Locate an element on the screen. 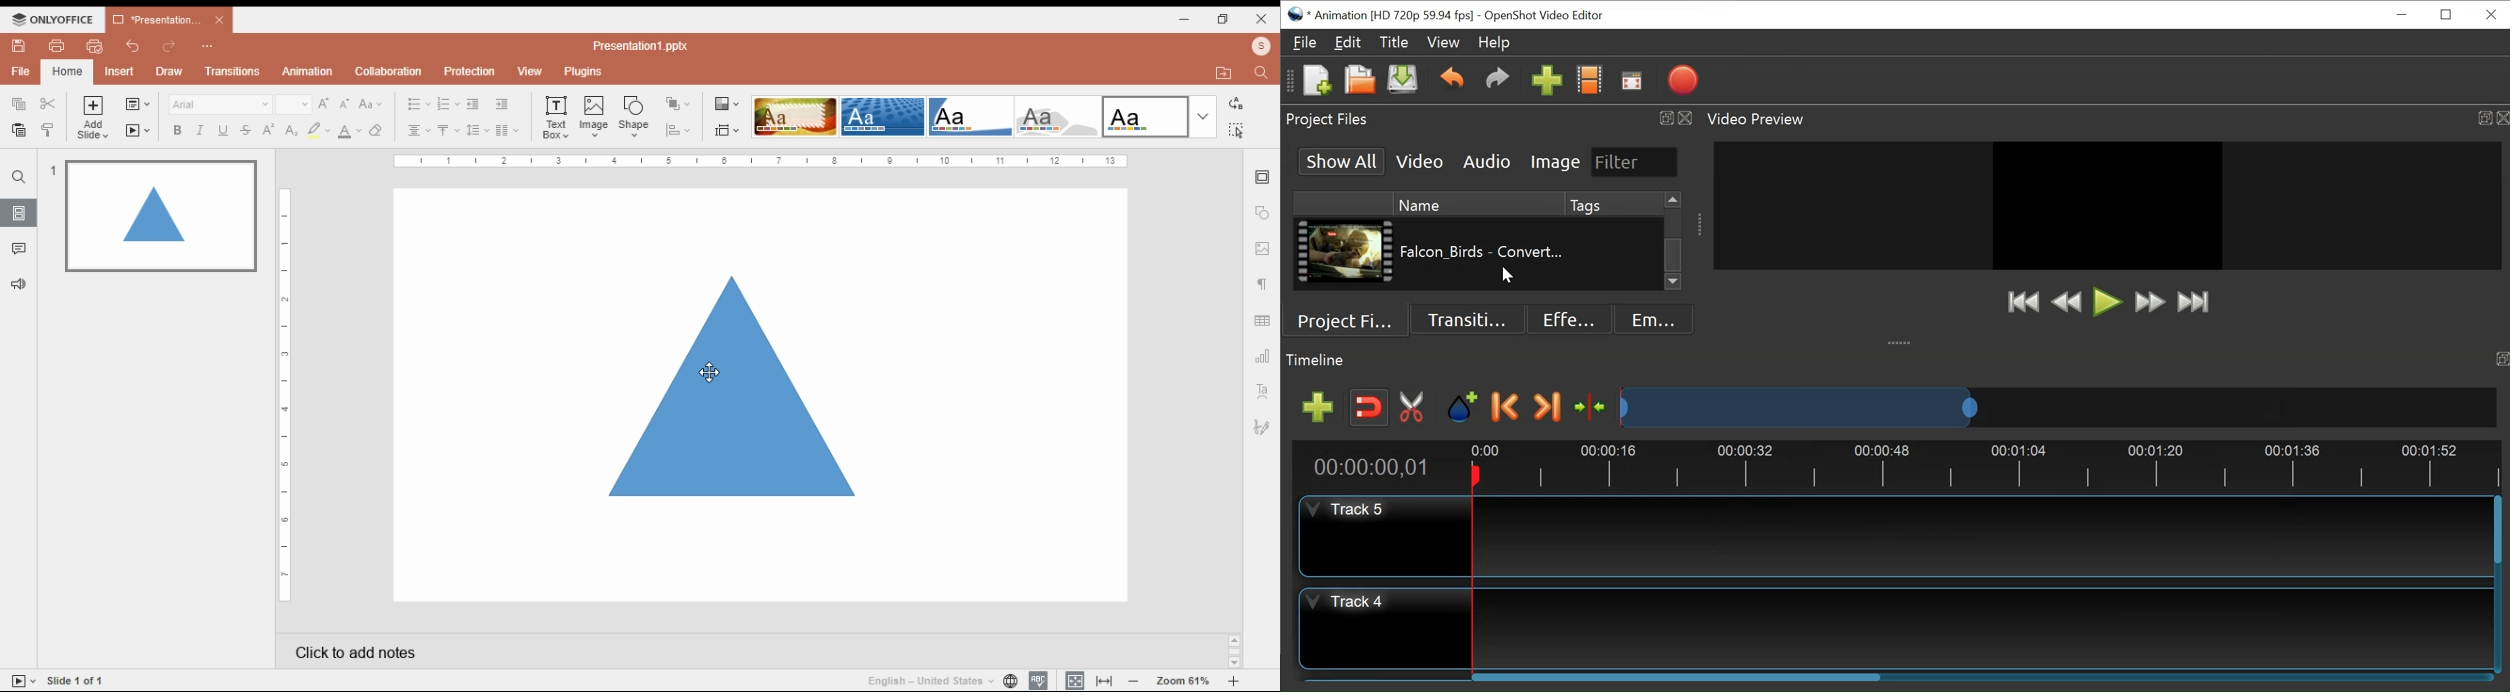  slide is located at coordinates (72, 680).